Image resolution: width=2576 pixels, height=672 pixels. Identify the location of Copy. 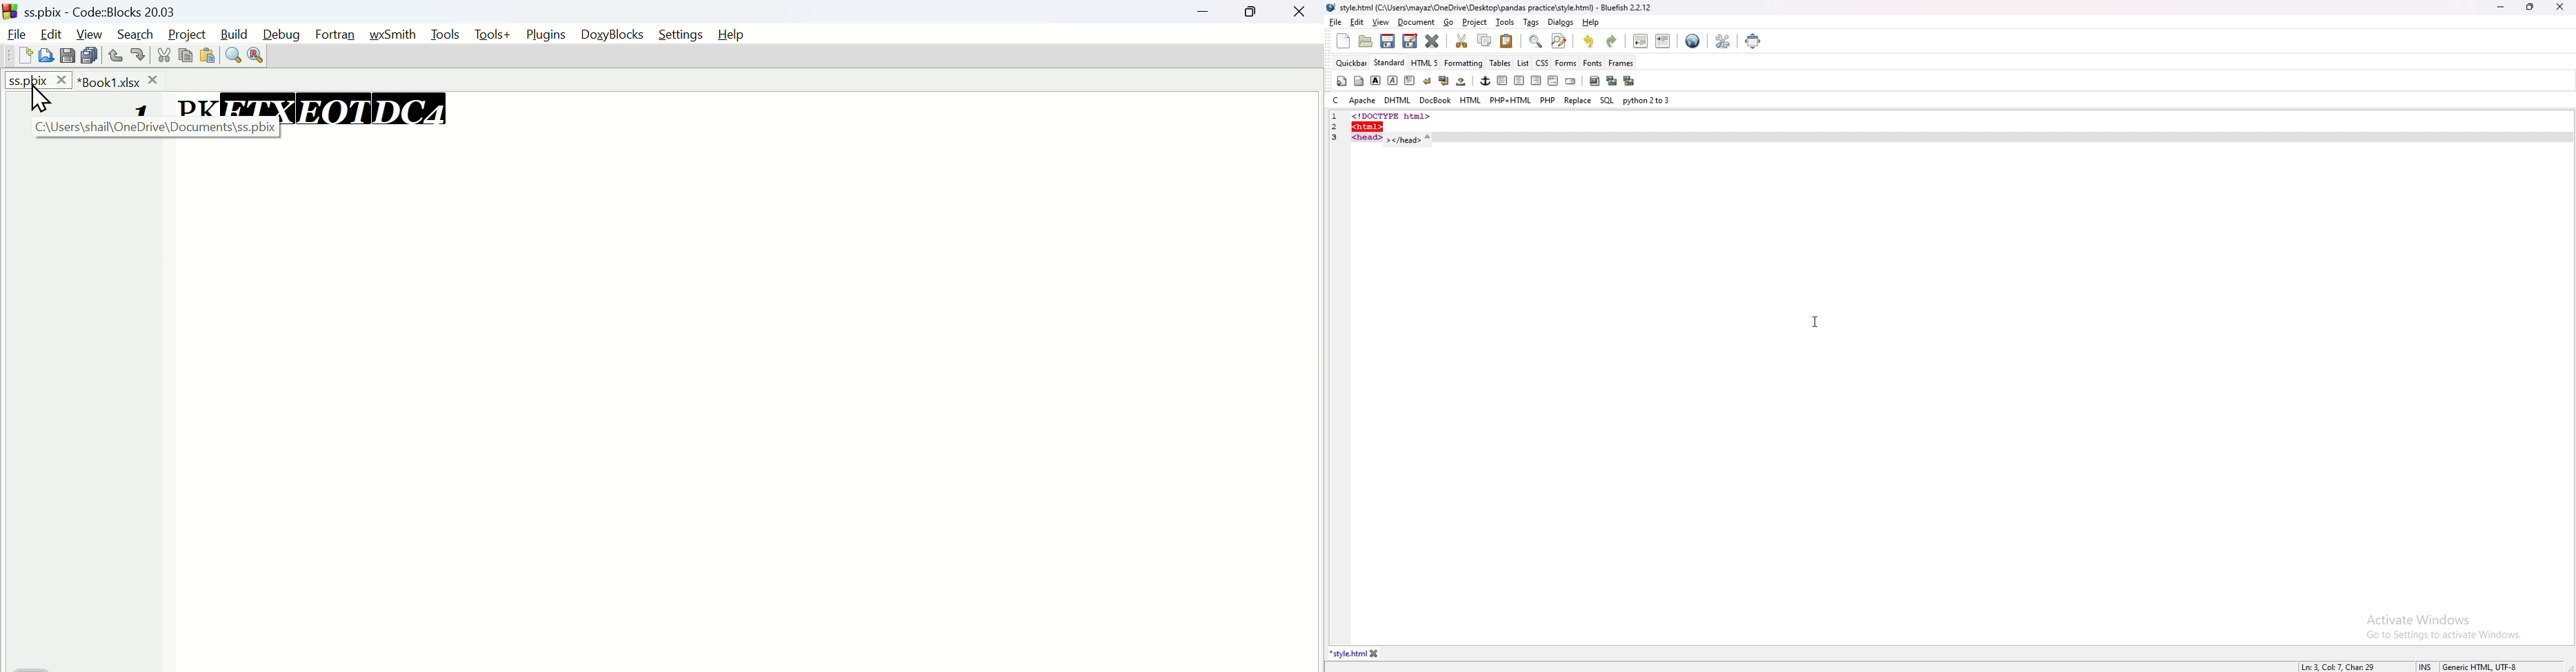
(183, 57).